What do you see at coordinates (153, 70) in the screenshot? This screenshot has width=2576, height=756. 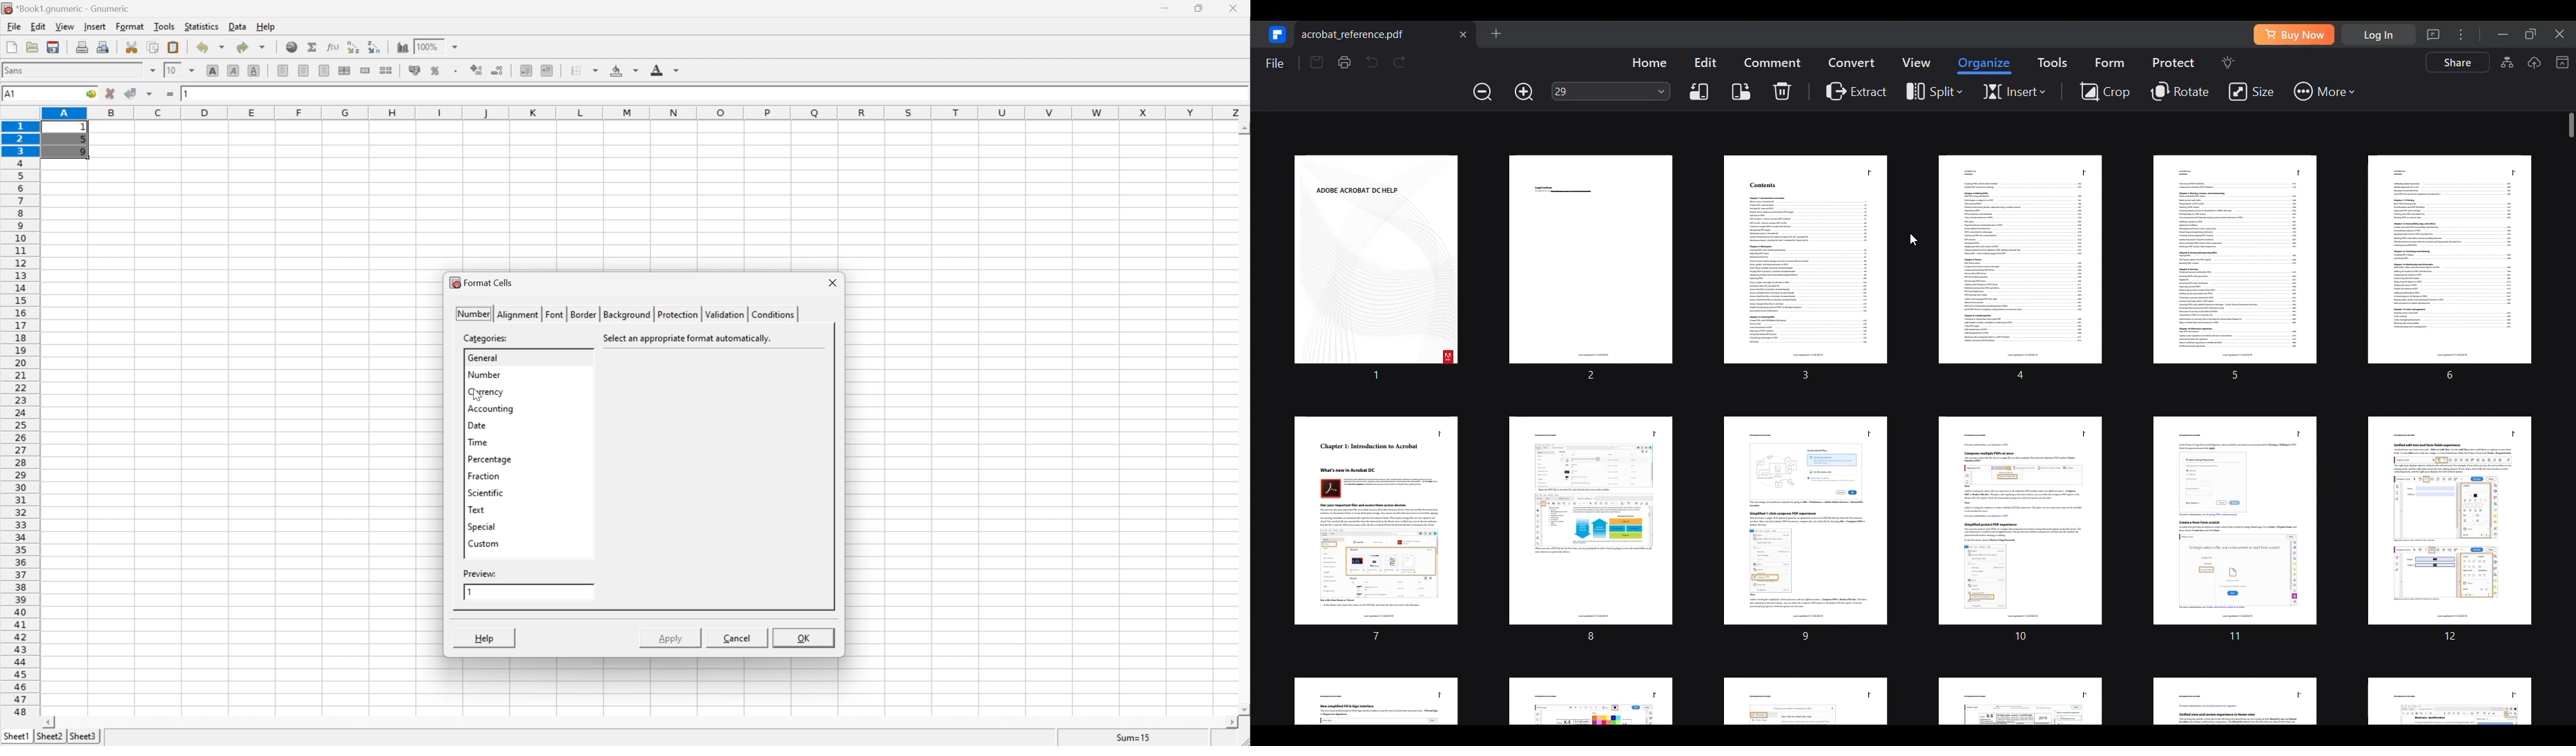 I see `drop down` at bounding box center [153, 70].